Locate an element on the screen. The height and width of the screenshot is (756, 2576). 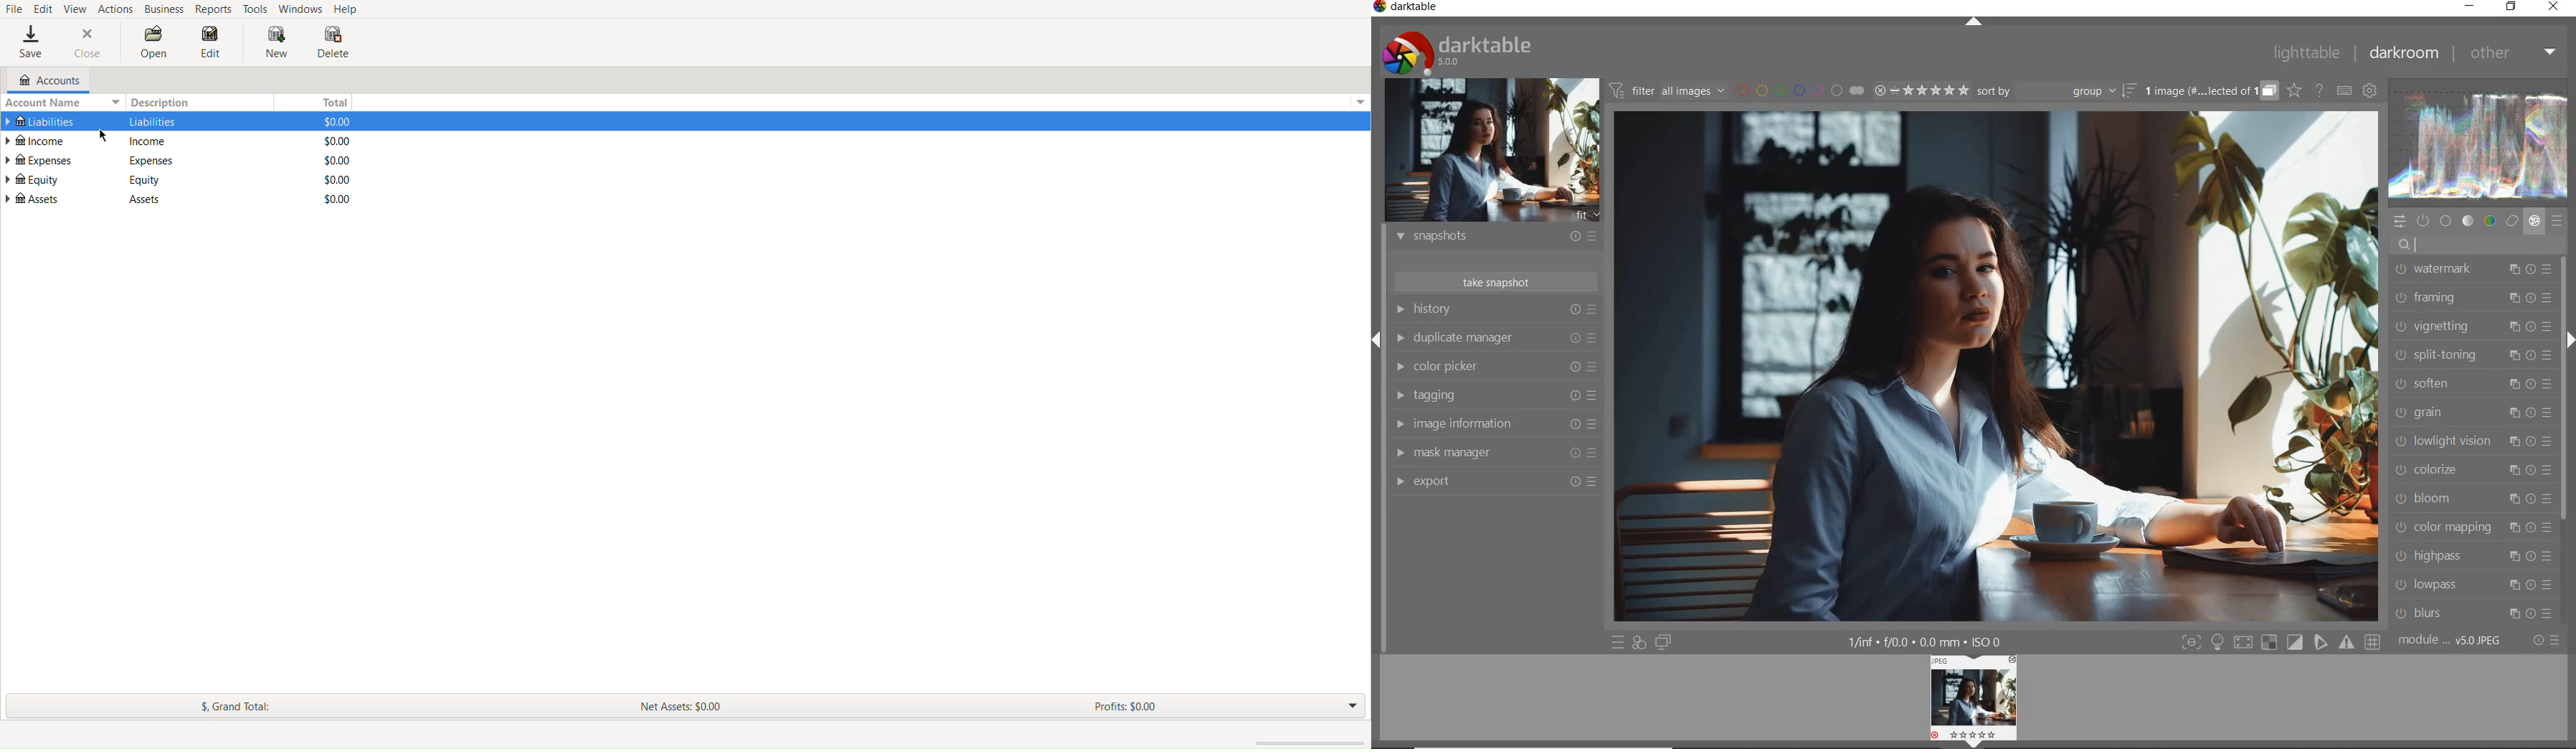
Open is located at coordinates (153, 44).